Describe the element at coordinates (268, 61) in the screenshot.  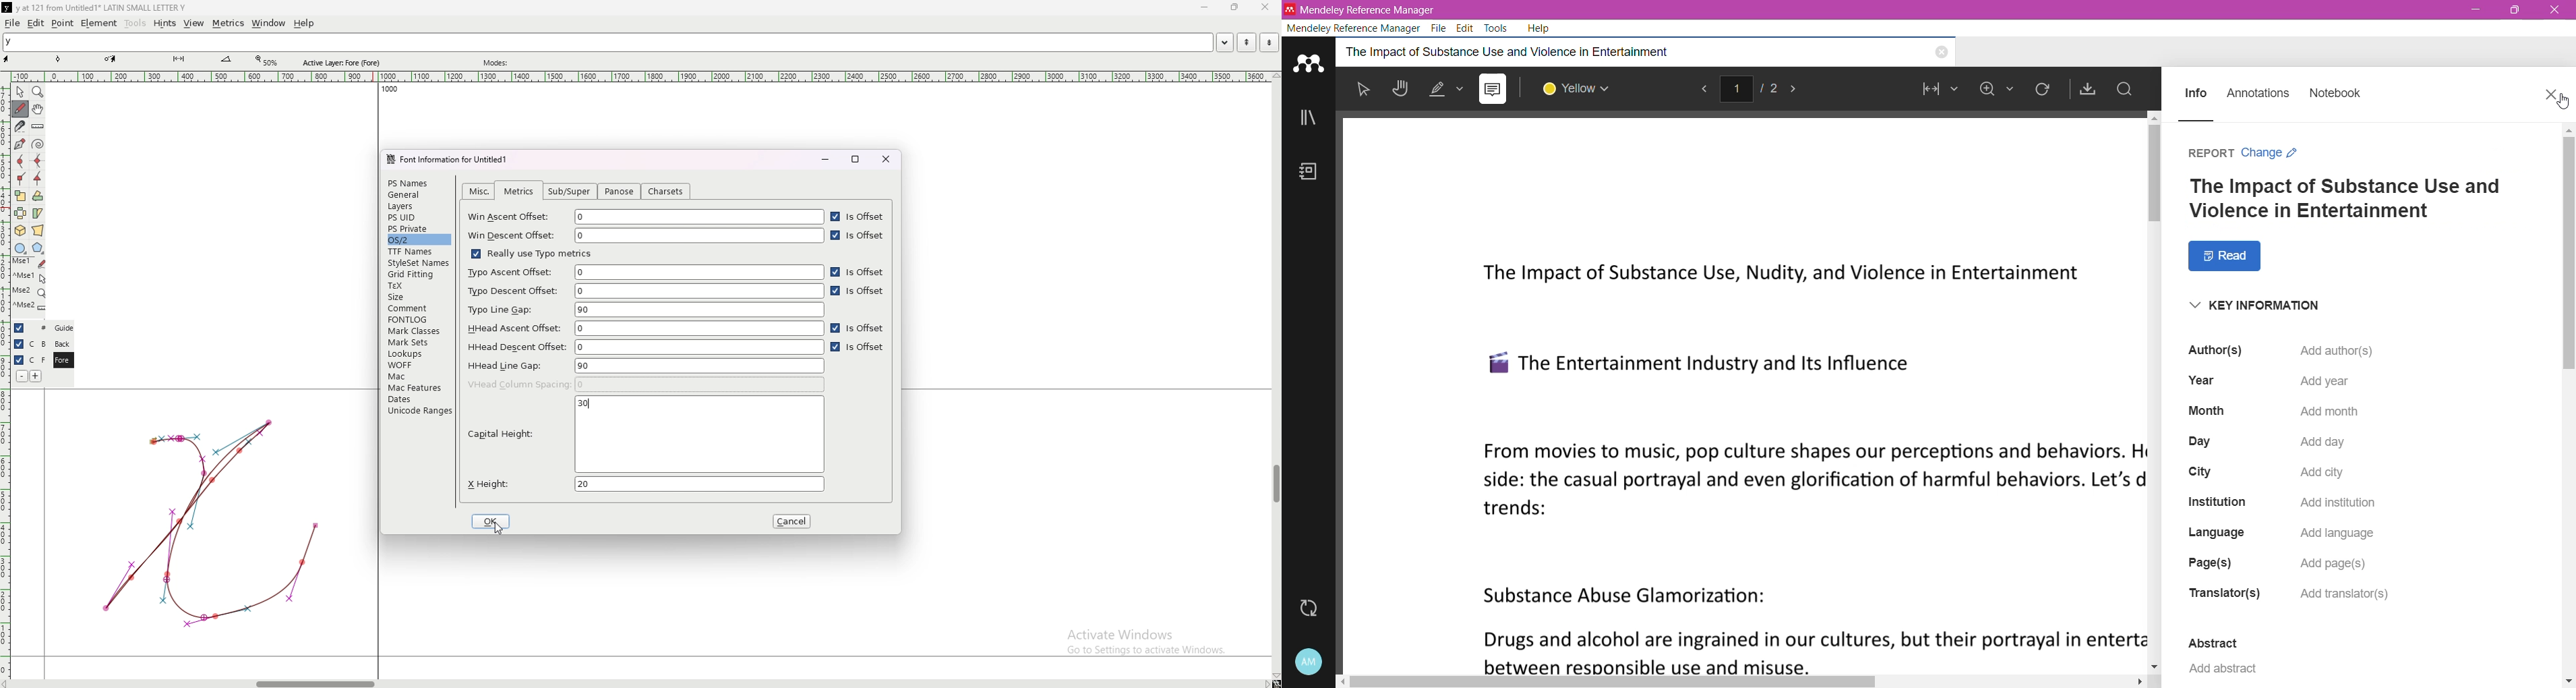
I see `zoom percentage` at that location.